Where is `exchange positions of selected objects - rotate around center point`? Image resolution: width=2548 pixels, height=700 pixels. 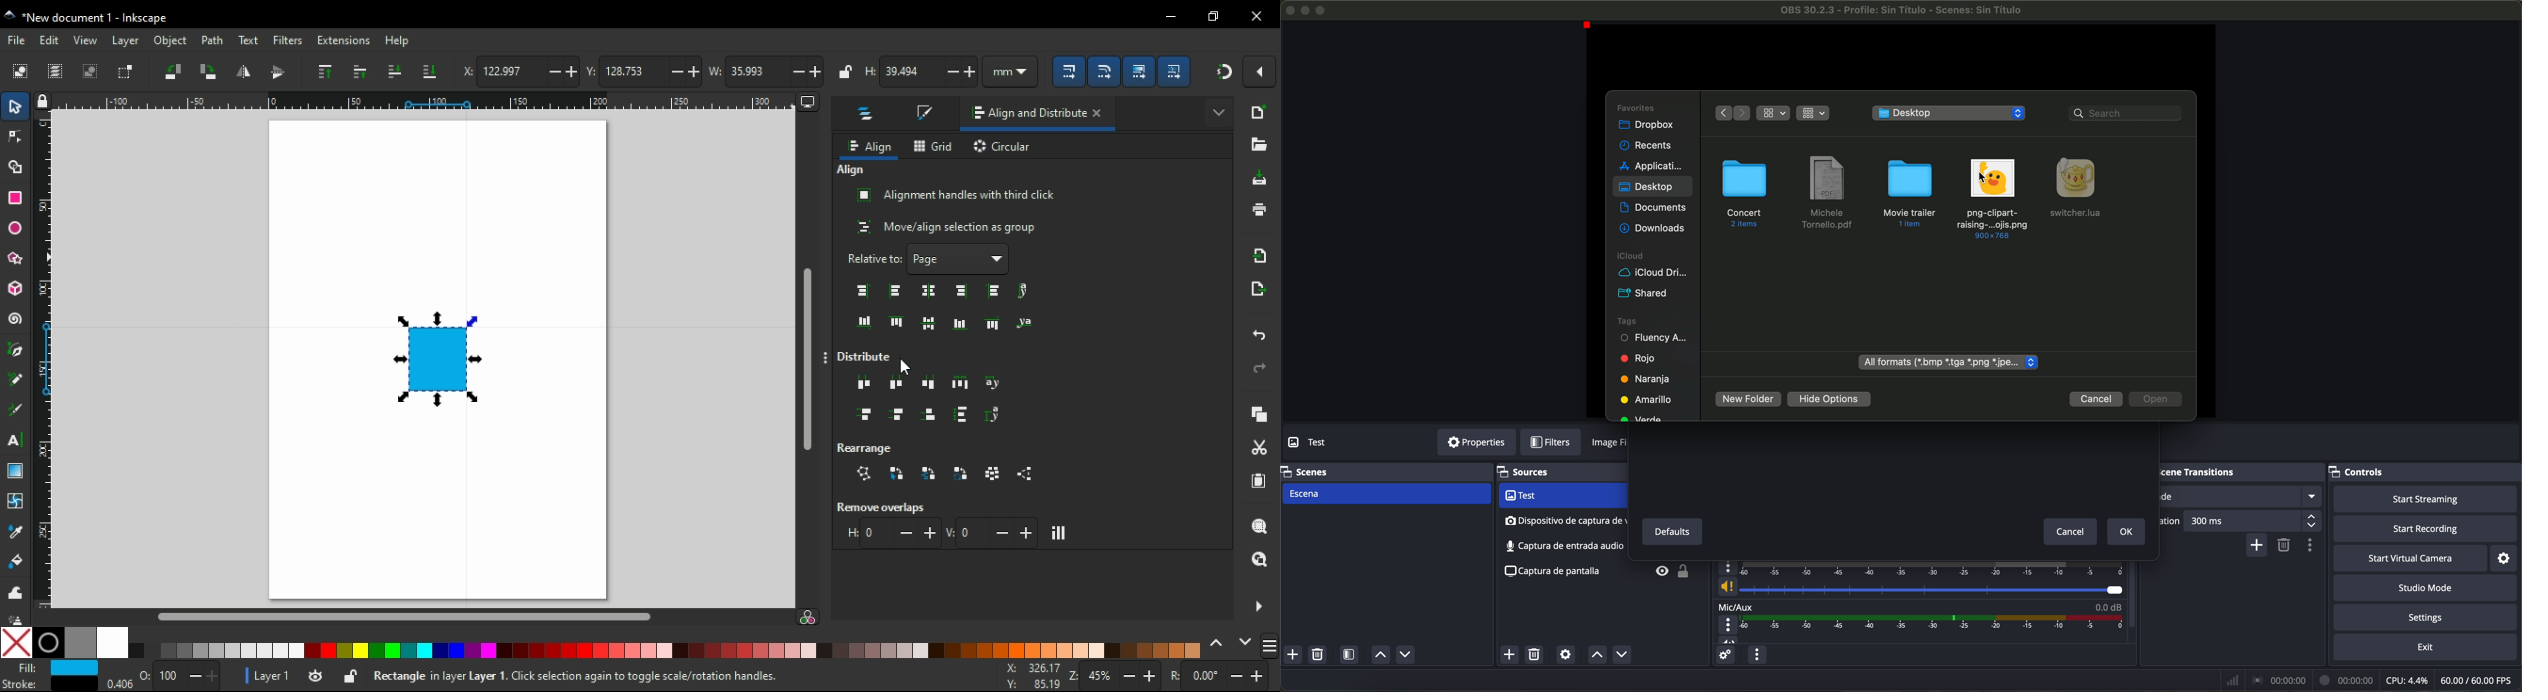
exchange positions of selected objects - rotate around center point is located at coordinates (962, 474).